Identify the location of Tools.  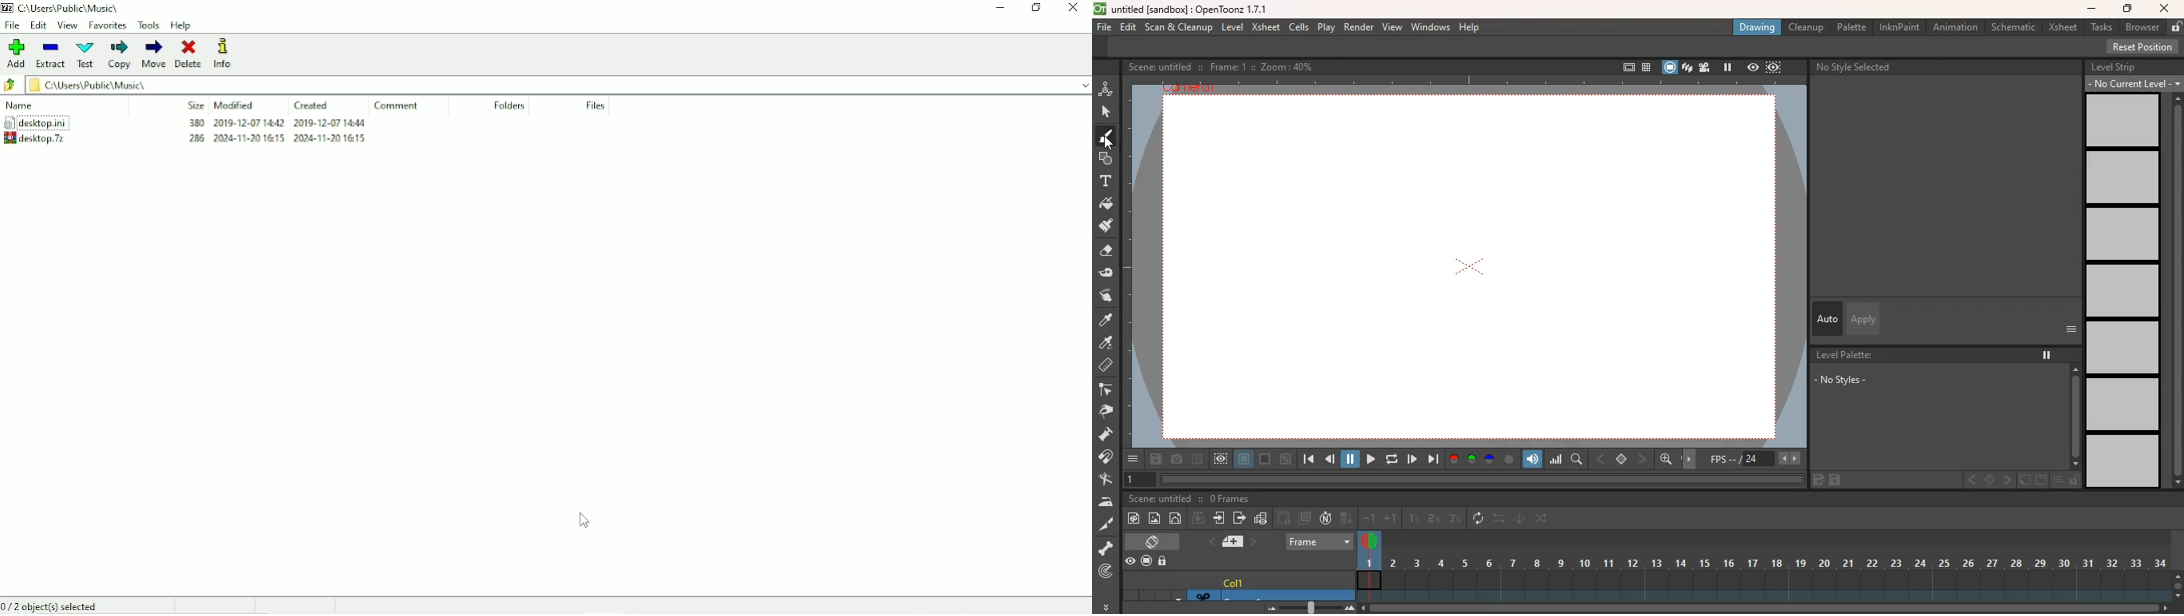
(149, 26).